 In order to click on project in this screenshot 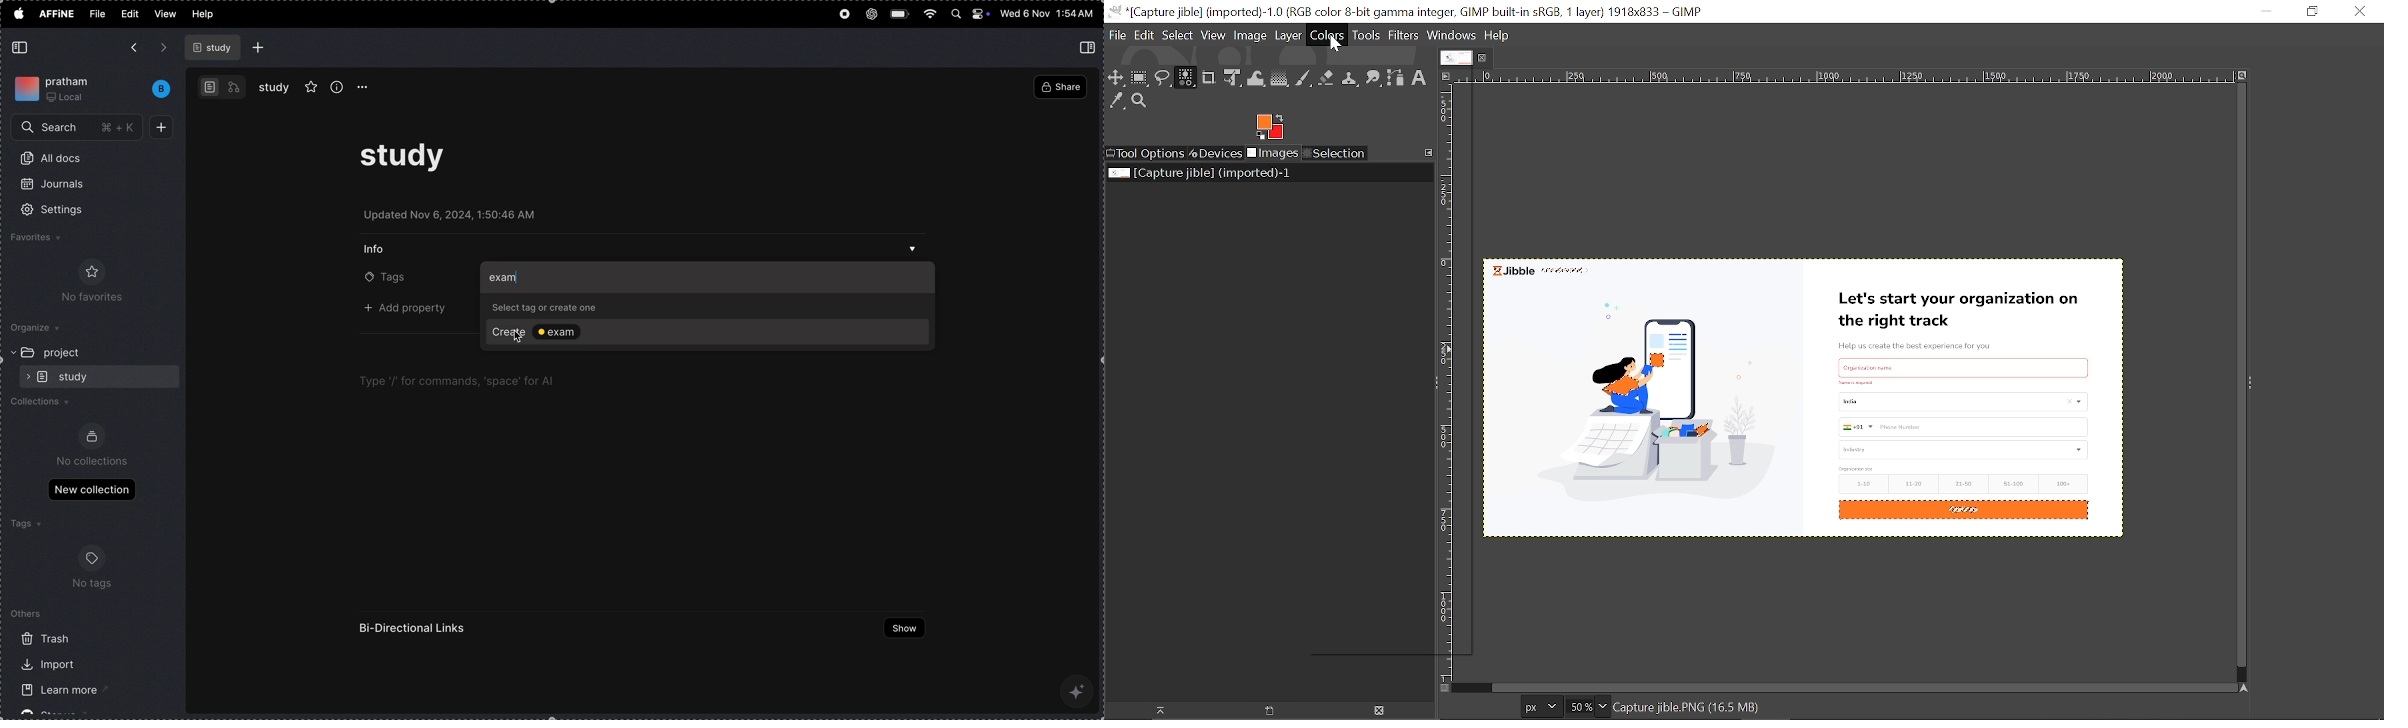, I will do `click(68, 352)`.